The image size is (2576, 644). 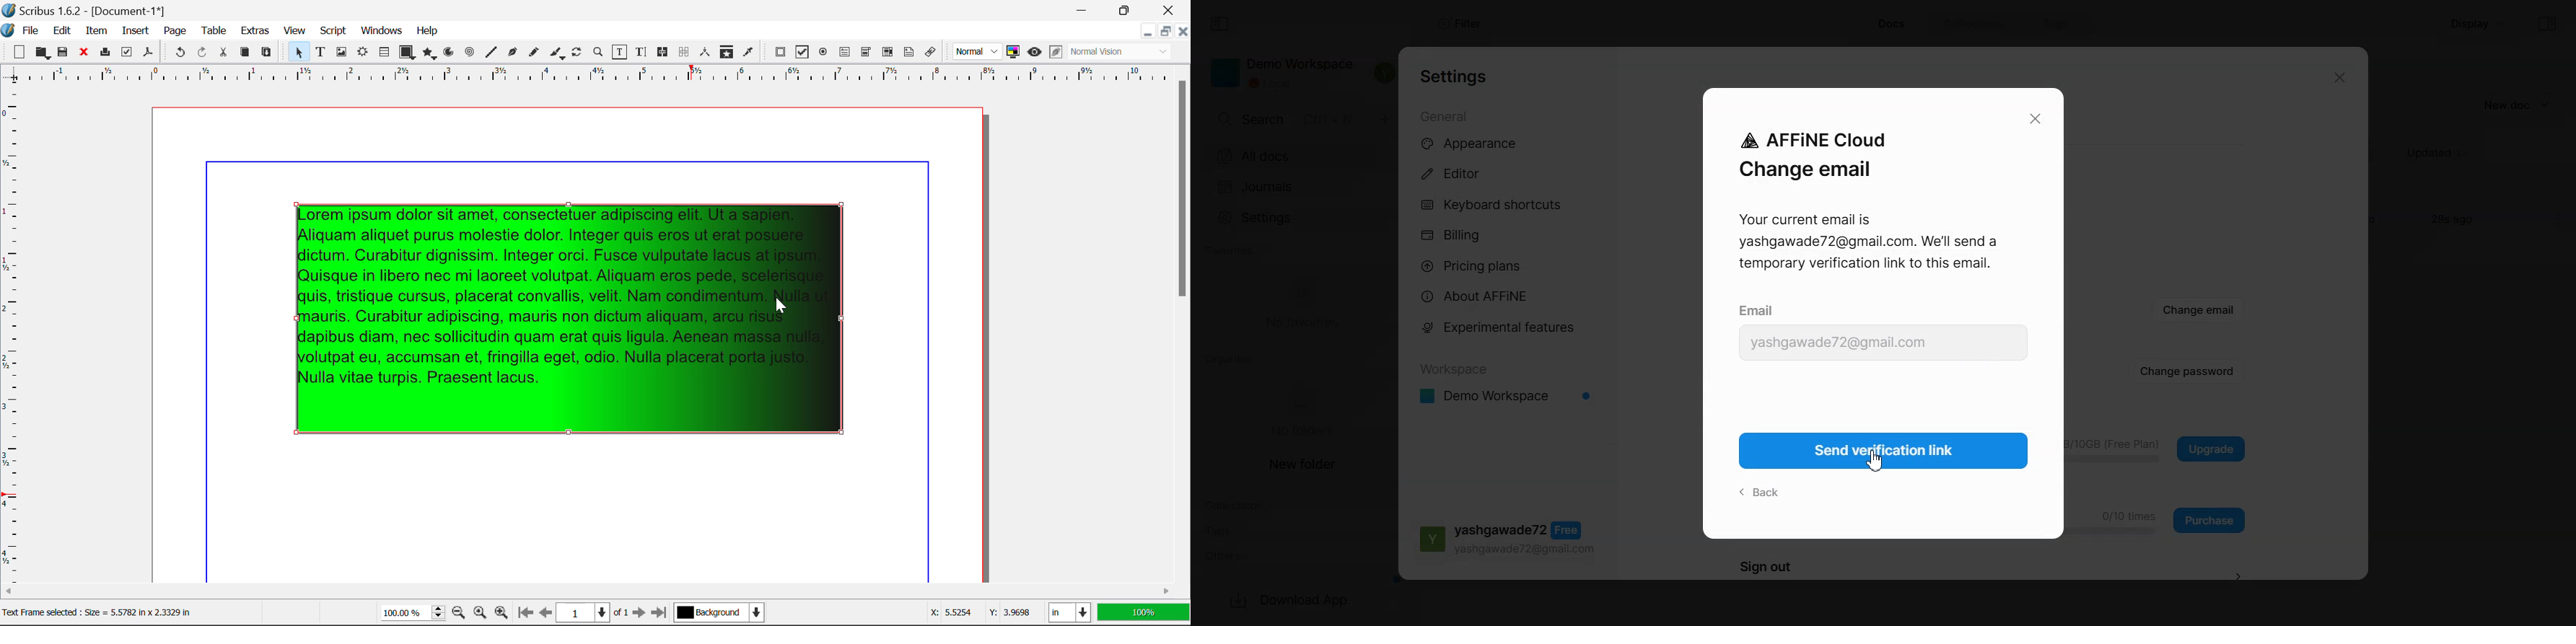 I want to click on Edit Contents of Frame, so click(x=620, y=53).